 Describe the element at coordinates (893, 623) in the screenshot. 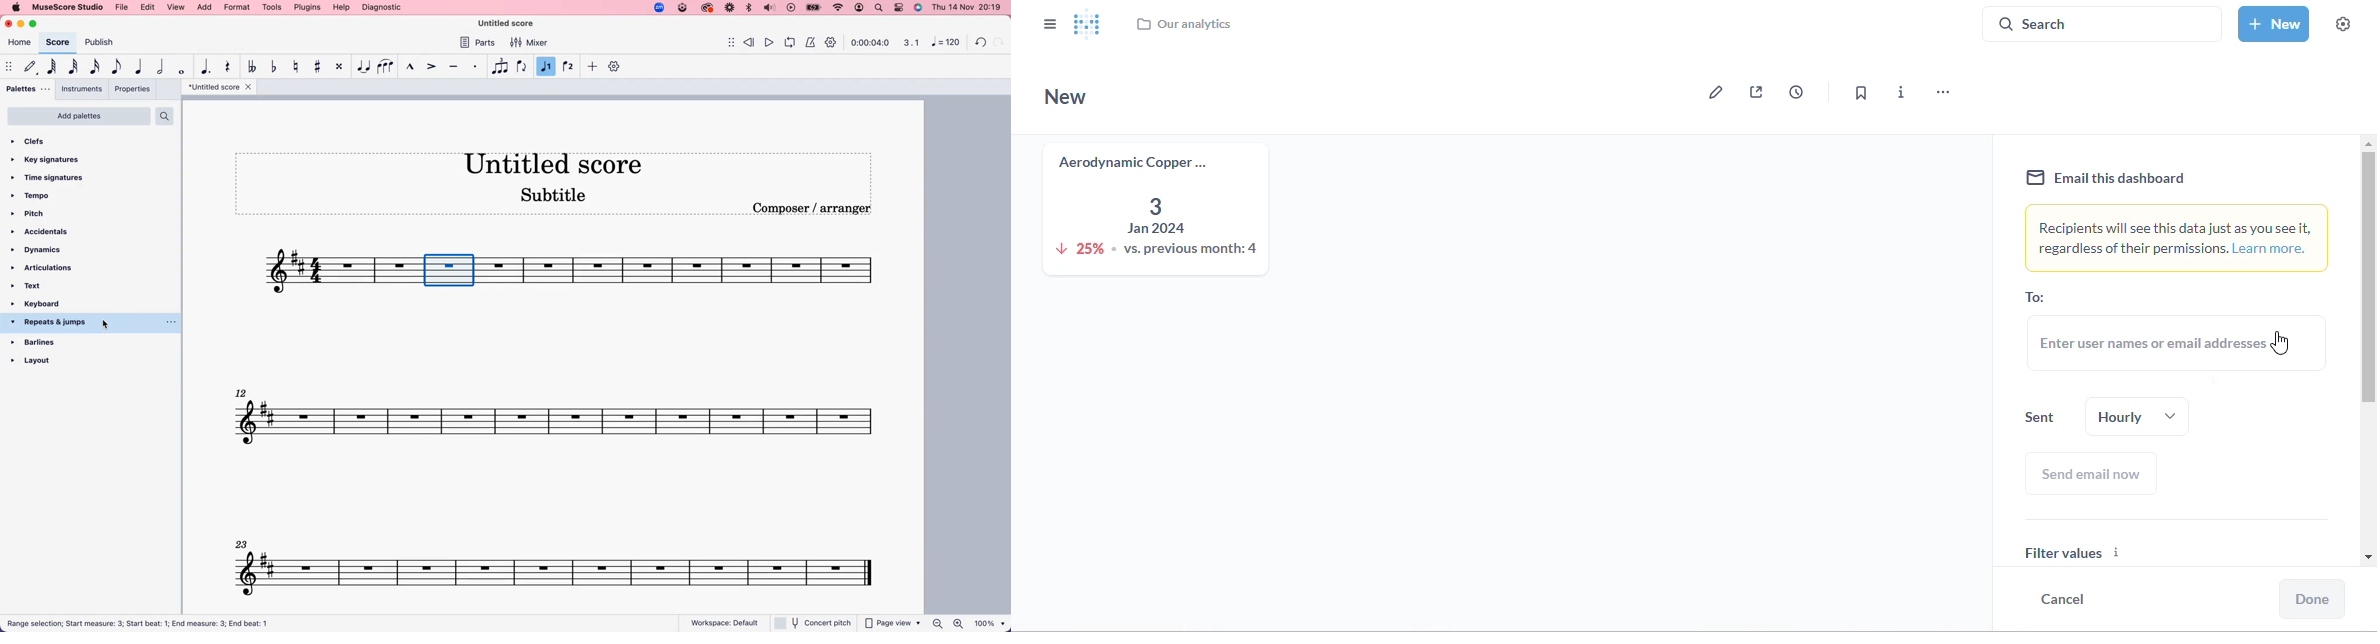

I see `page view` at that location.